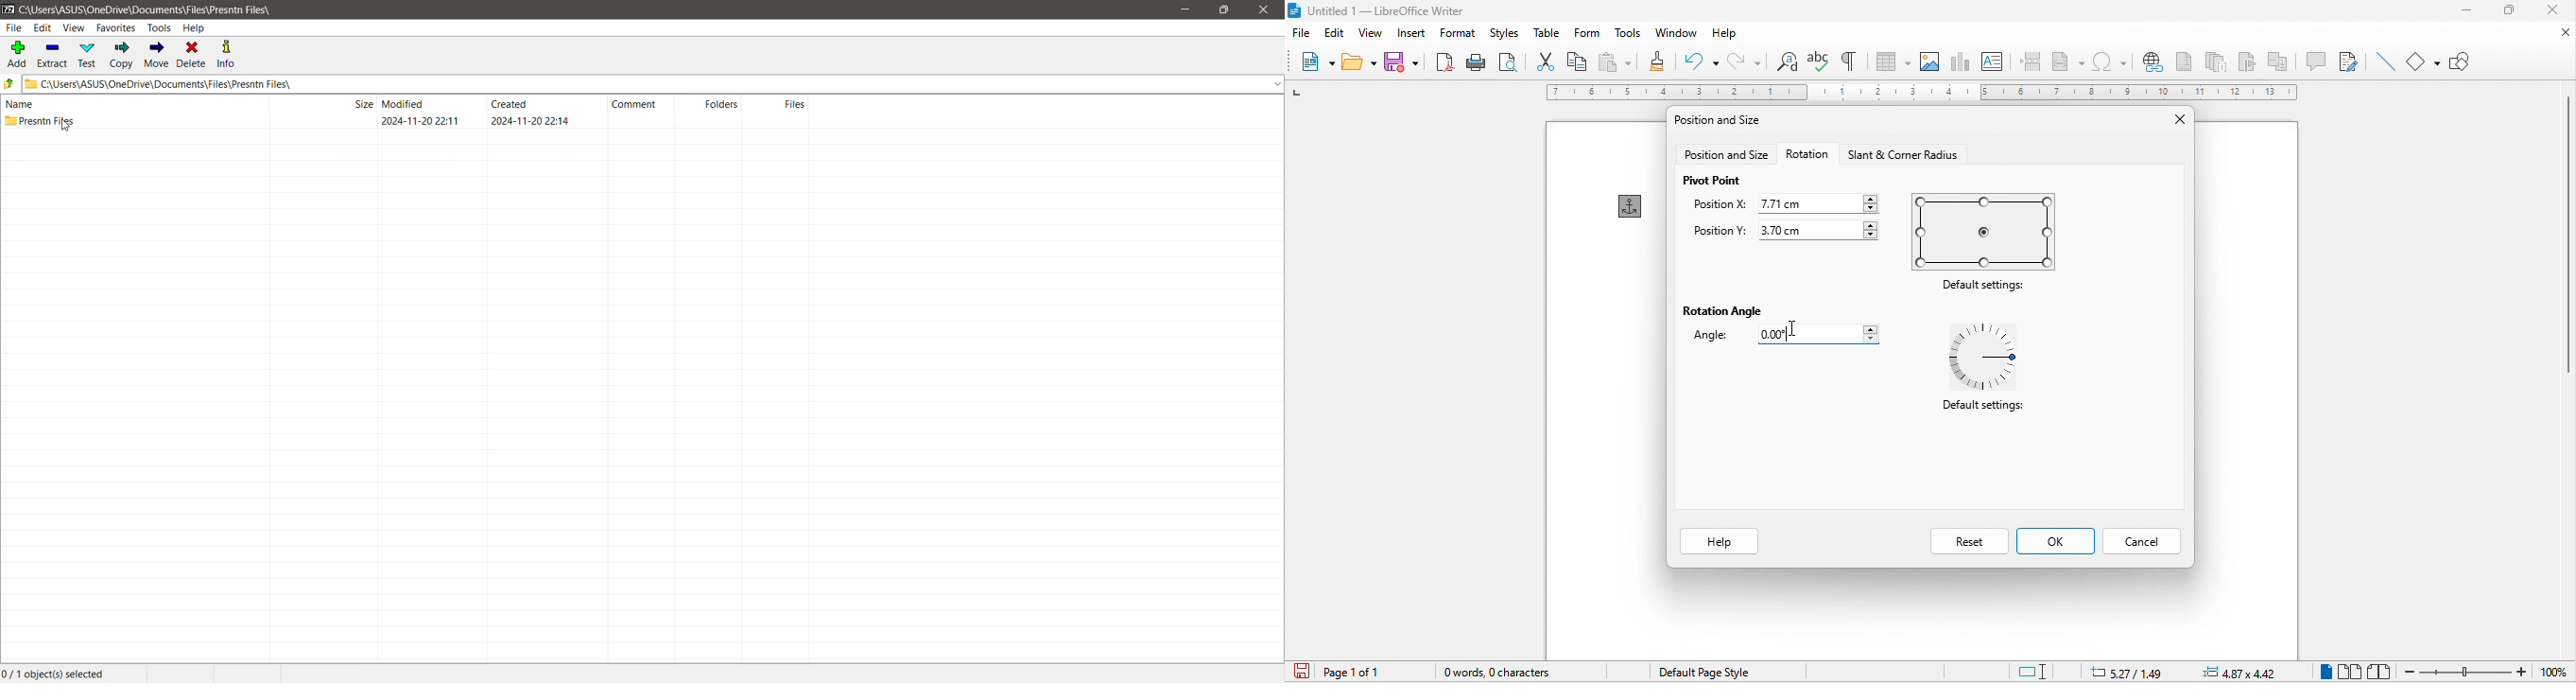  Describe the element at coordinates (1992, 355) in the screenshot. I see `default settings` at that location.